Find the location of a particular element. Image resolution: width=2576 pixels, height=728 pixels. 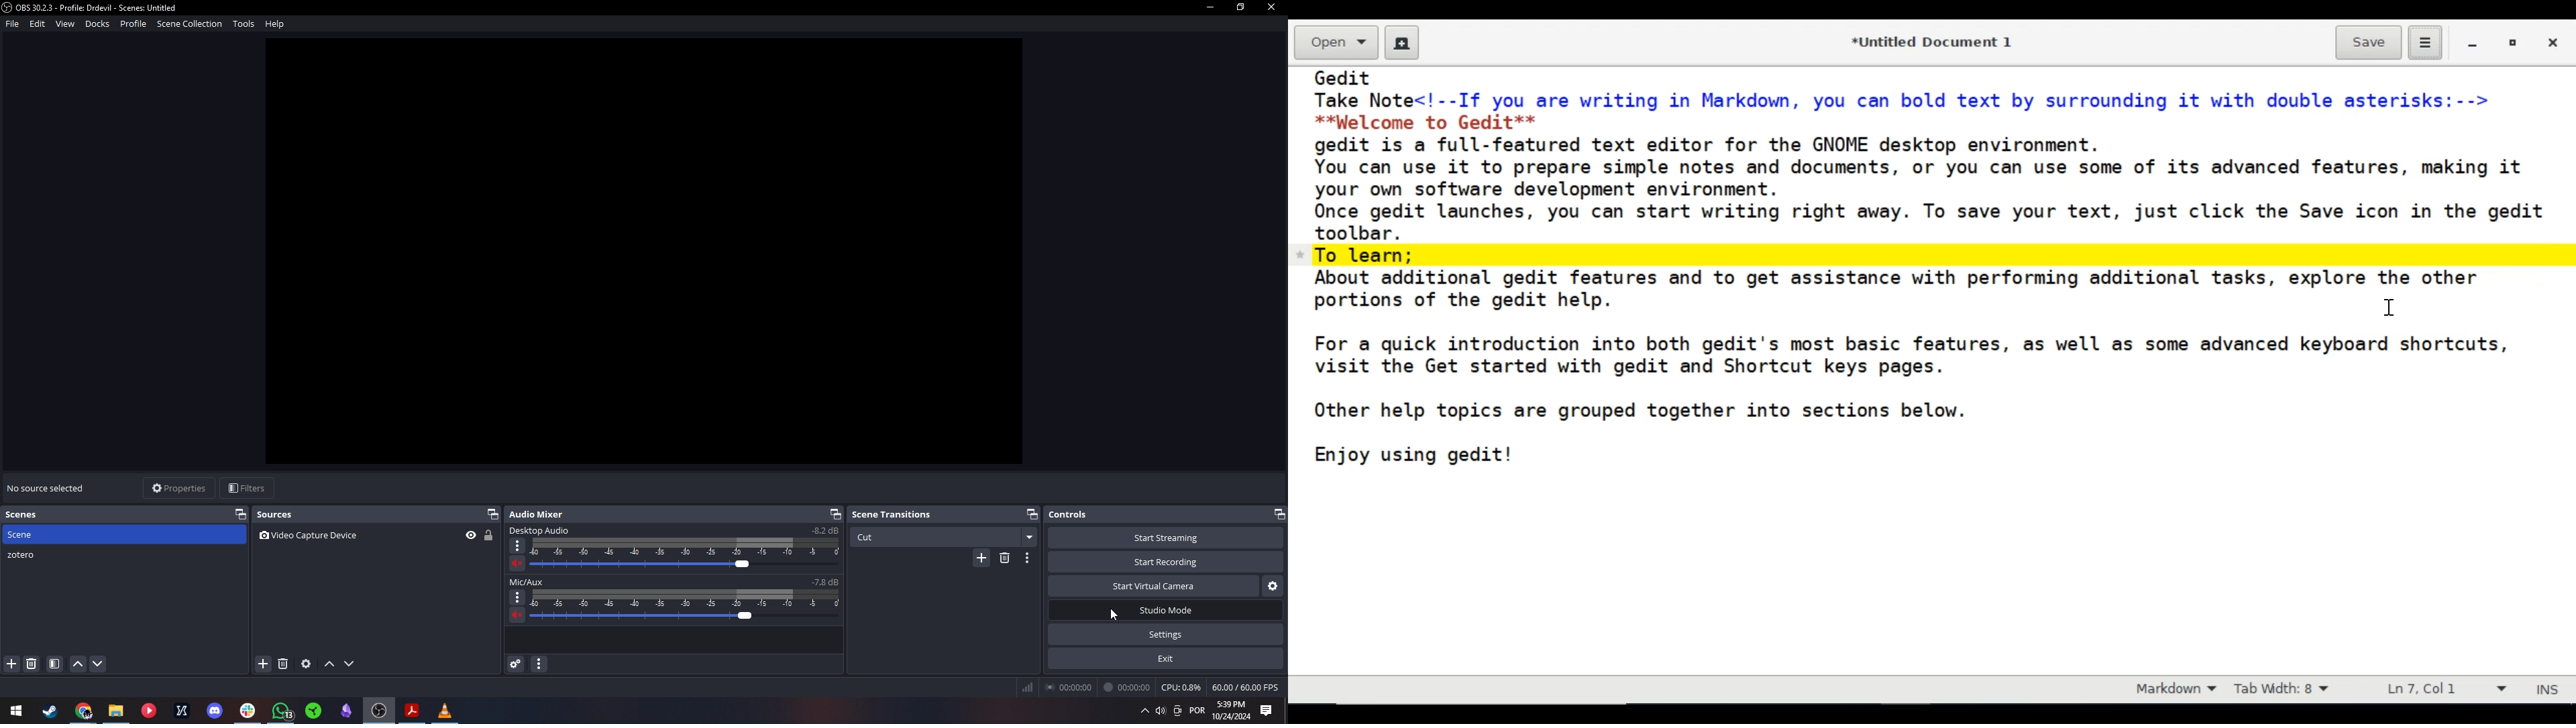

Controls is located at coordinates (1159, 514).